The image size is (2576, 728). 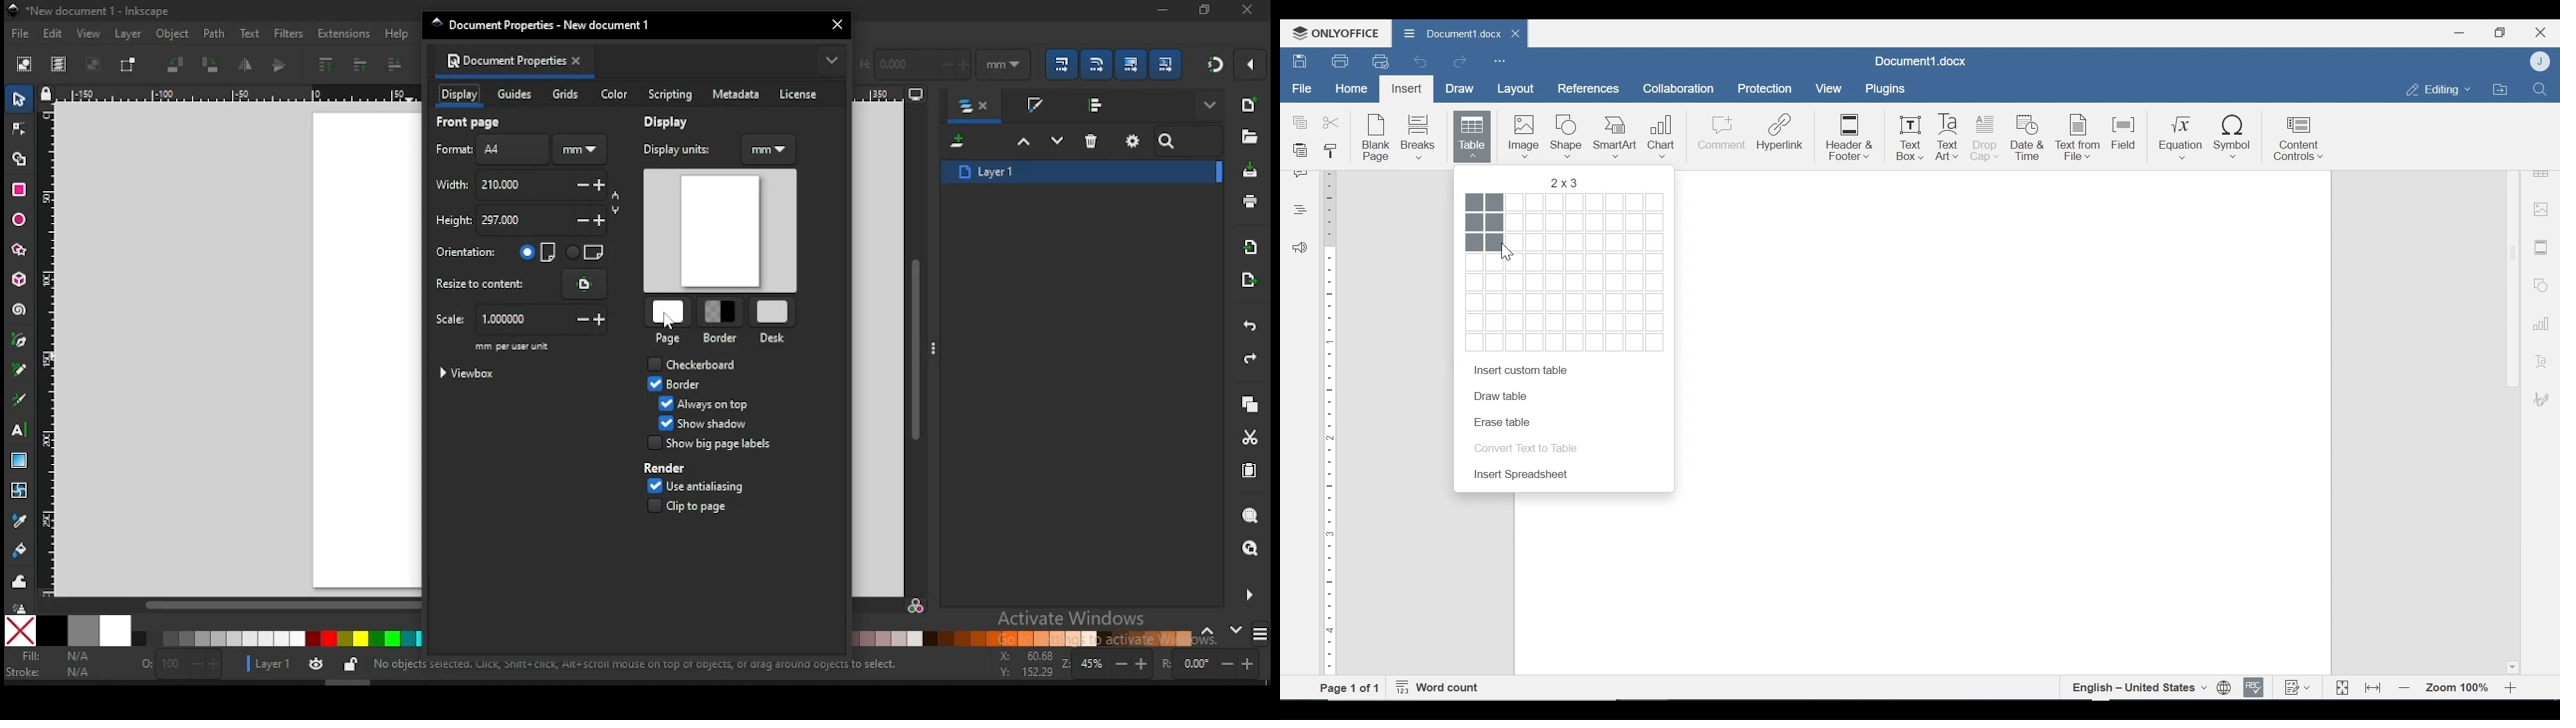 I want to click on Squares, so click(x=1565, y=273).